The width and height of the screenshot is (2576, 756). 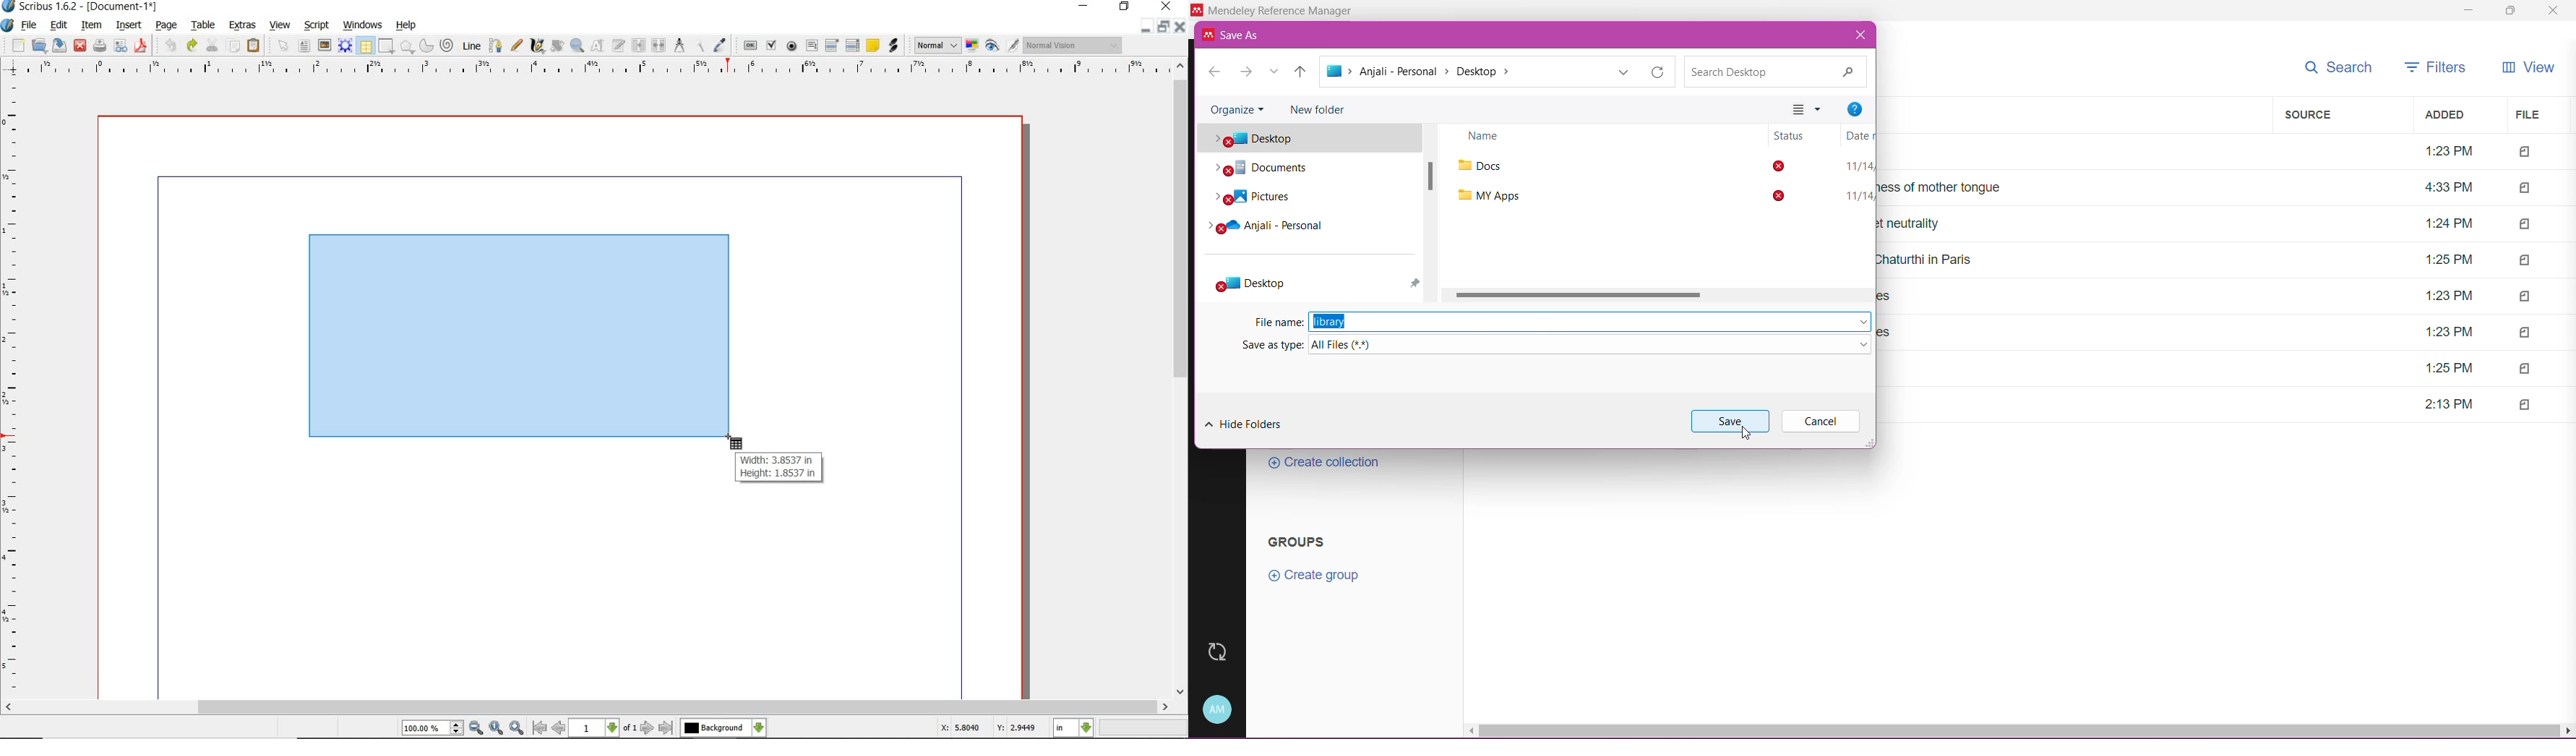 What do you see at coordinates (1281, 10) in the screenshot?
I see `Mendeley Reference Manager` at bounding box center [1281, 10].